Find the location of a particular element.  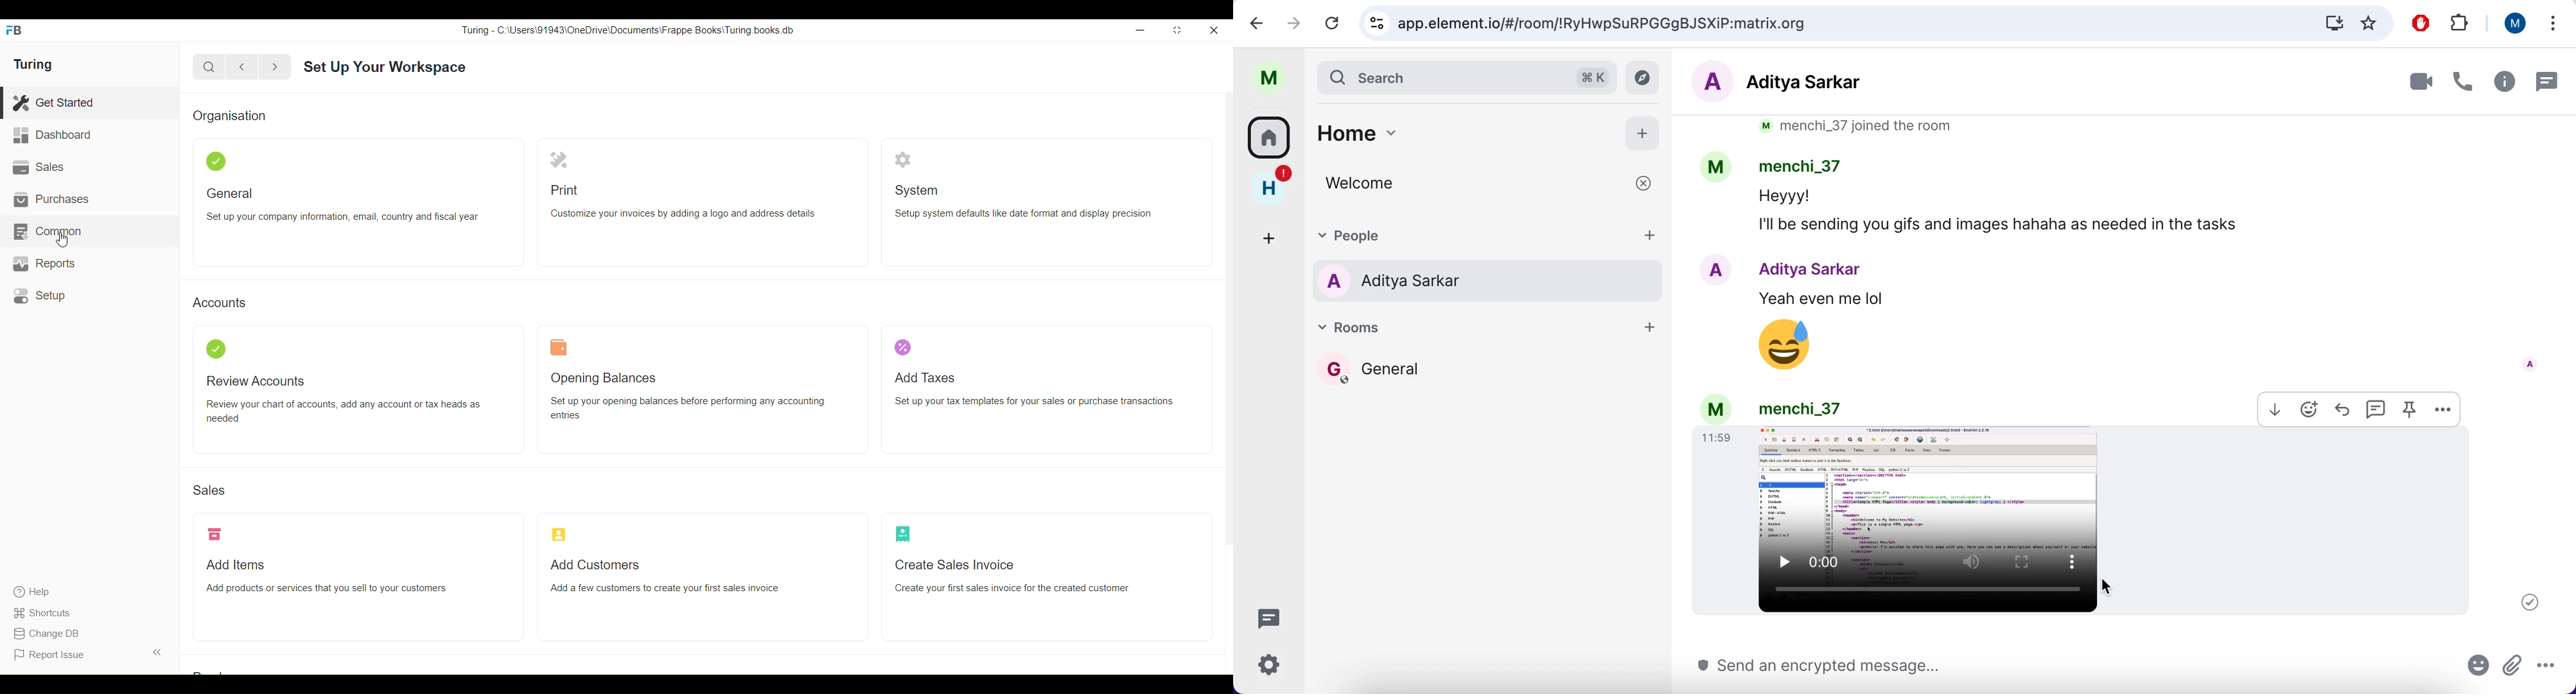

emoji is located at coordinates (2476, 664).